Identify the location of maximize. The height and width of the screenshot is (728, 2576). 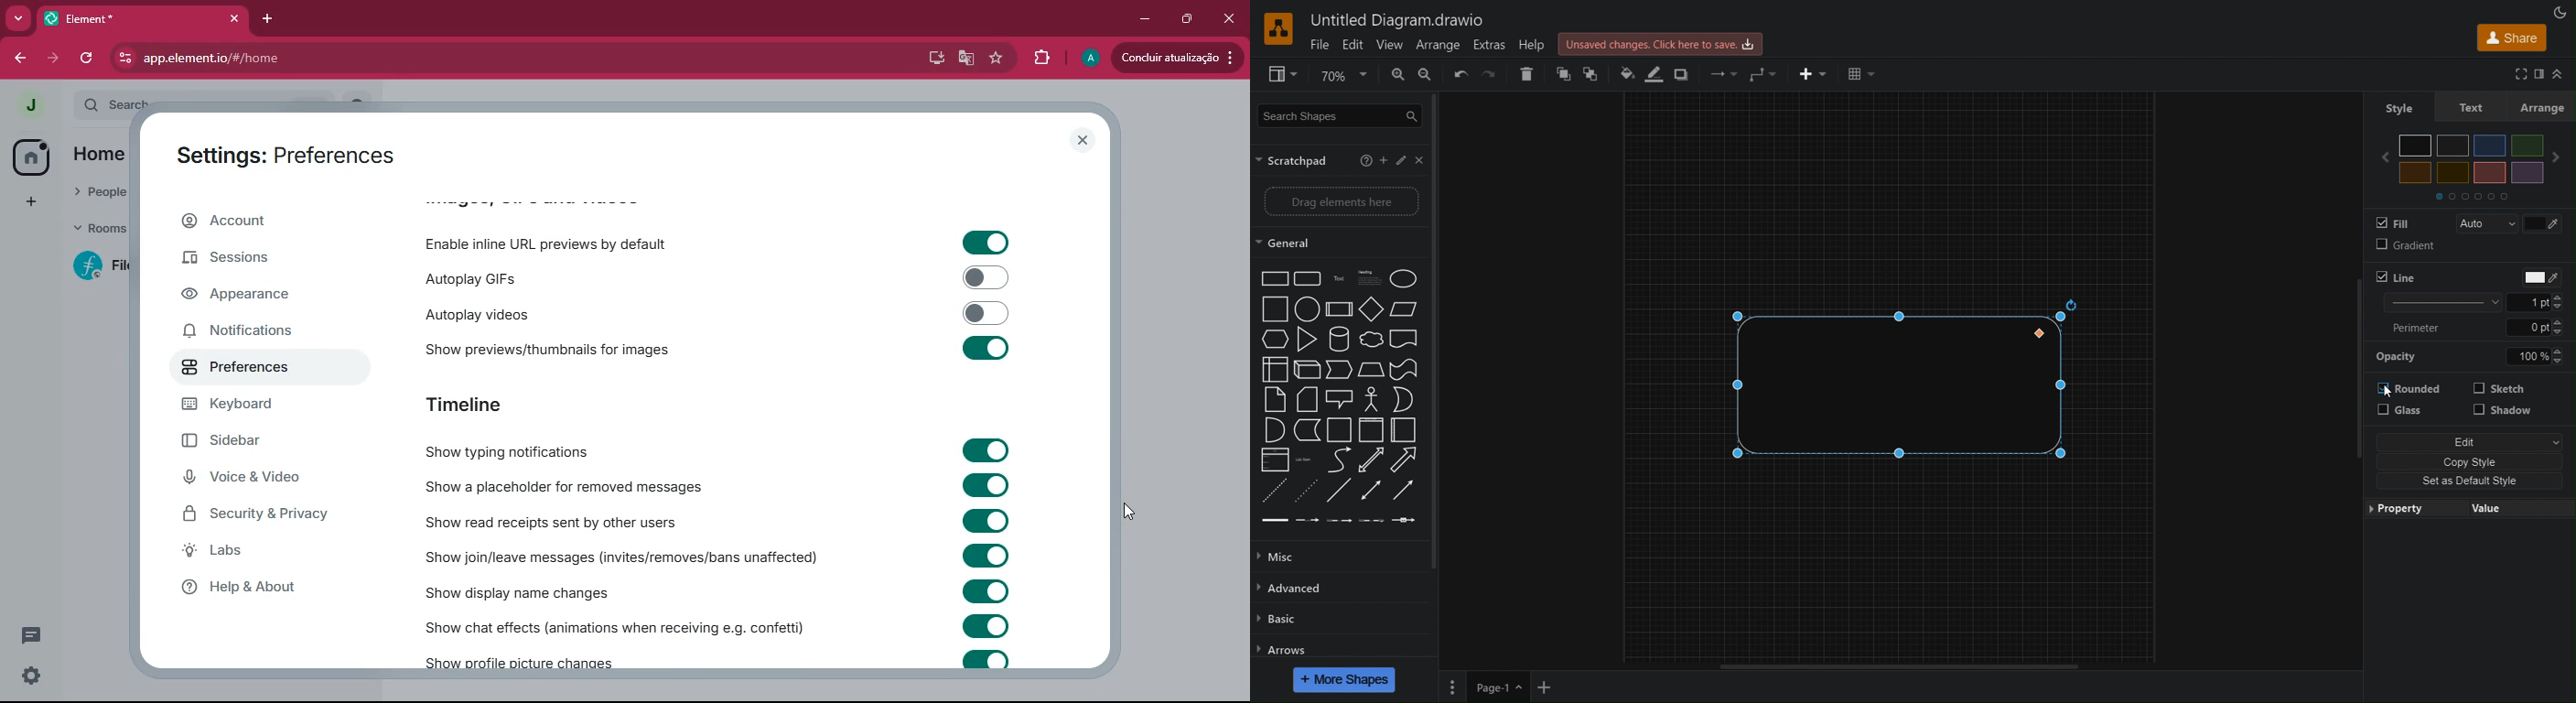
(1189, 19).